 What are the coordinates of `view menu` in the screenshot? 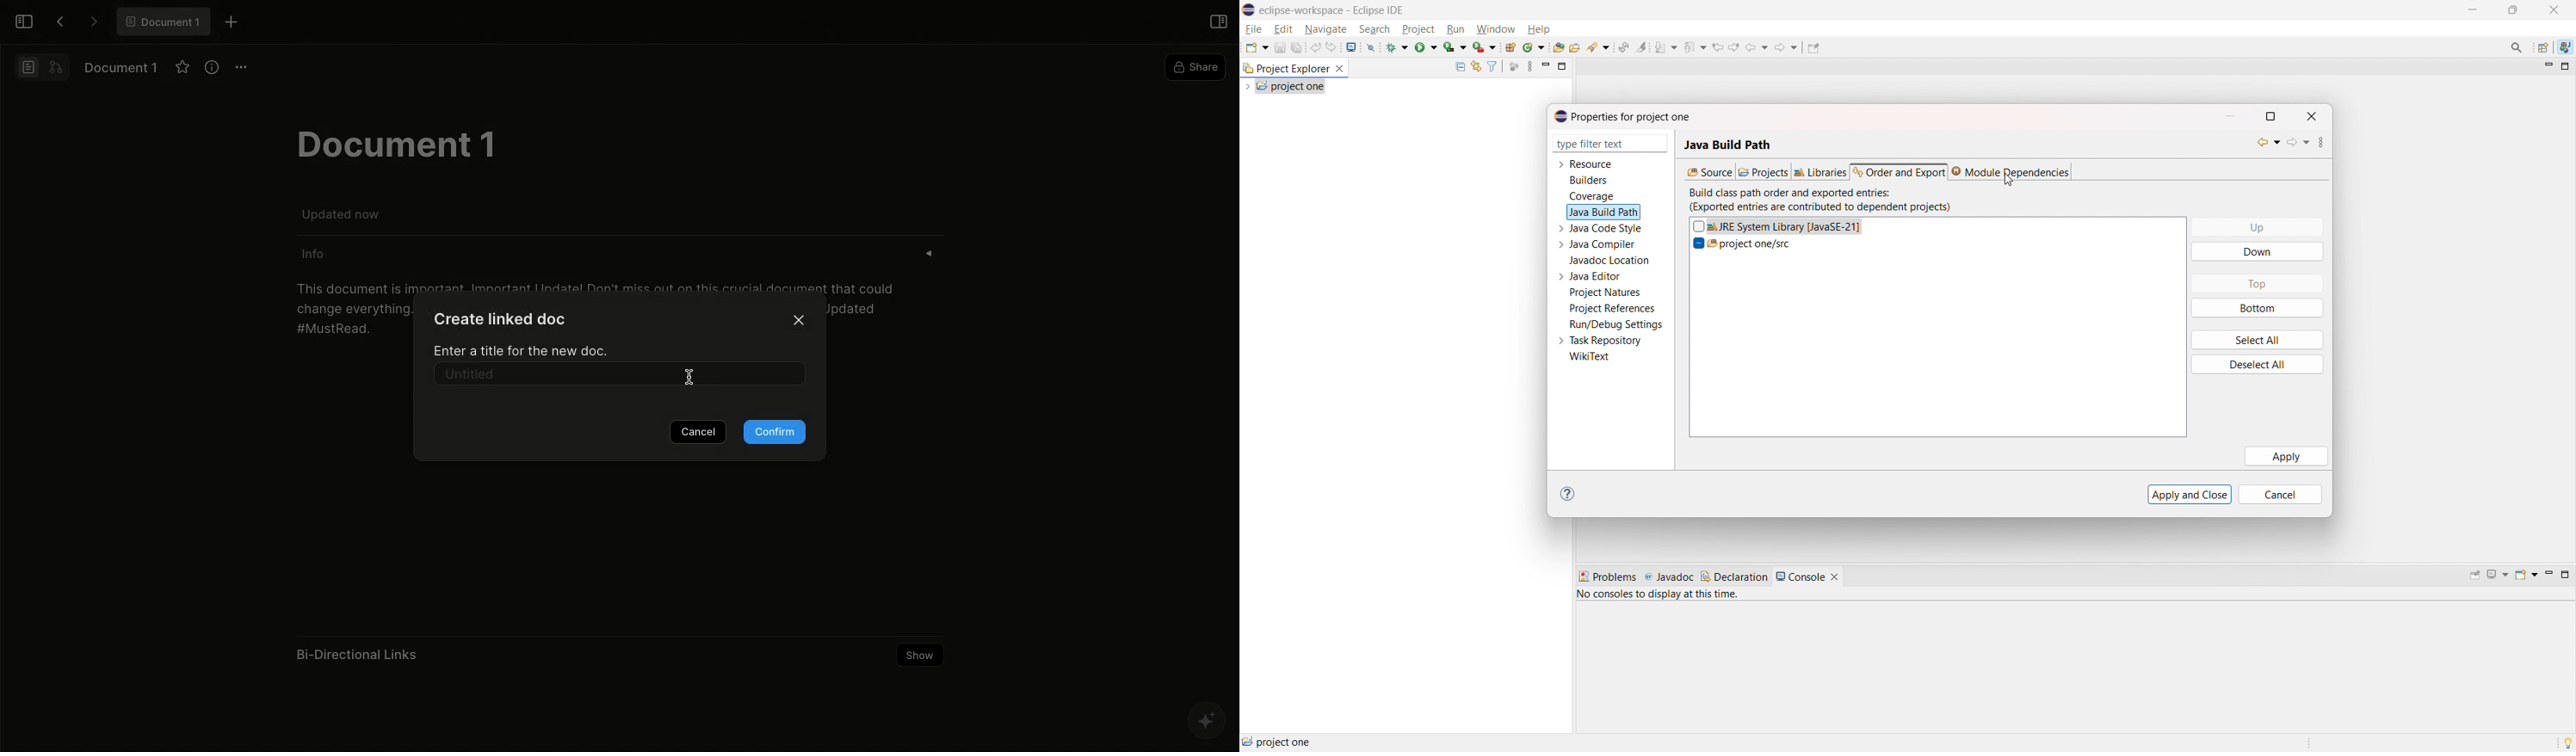 It's located at (2329, 142).